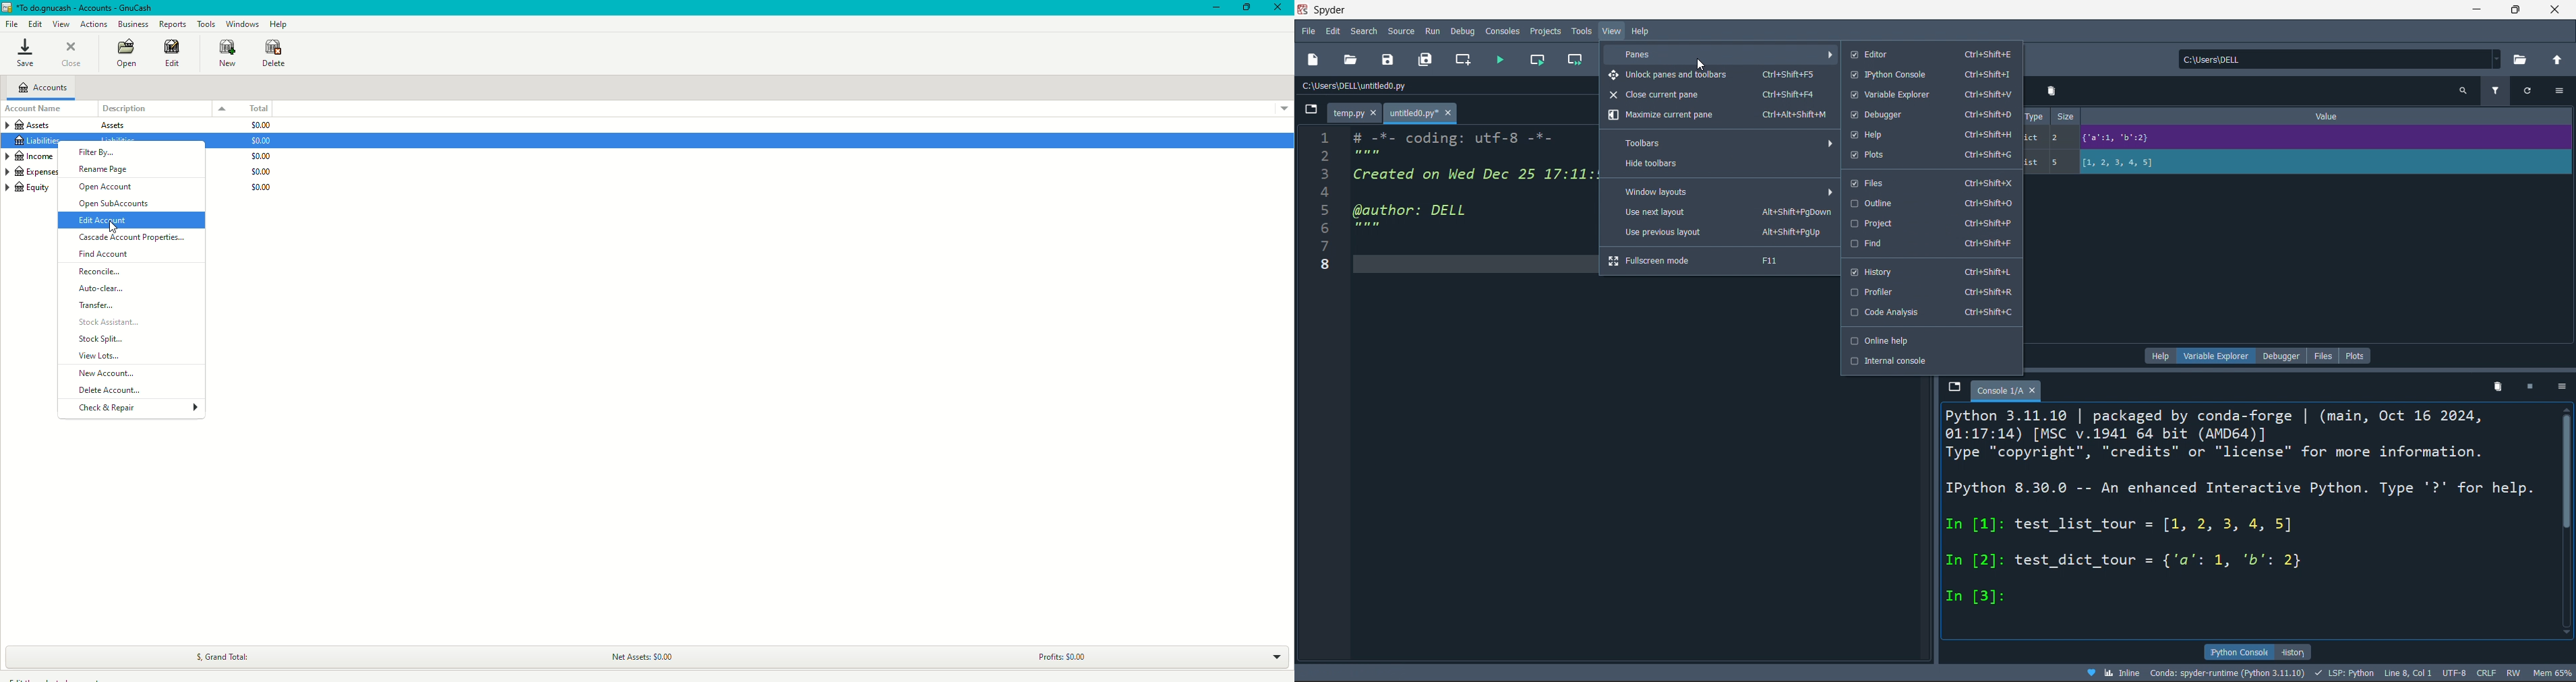  I want to click on Edit Account, so click(107, 220).